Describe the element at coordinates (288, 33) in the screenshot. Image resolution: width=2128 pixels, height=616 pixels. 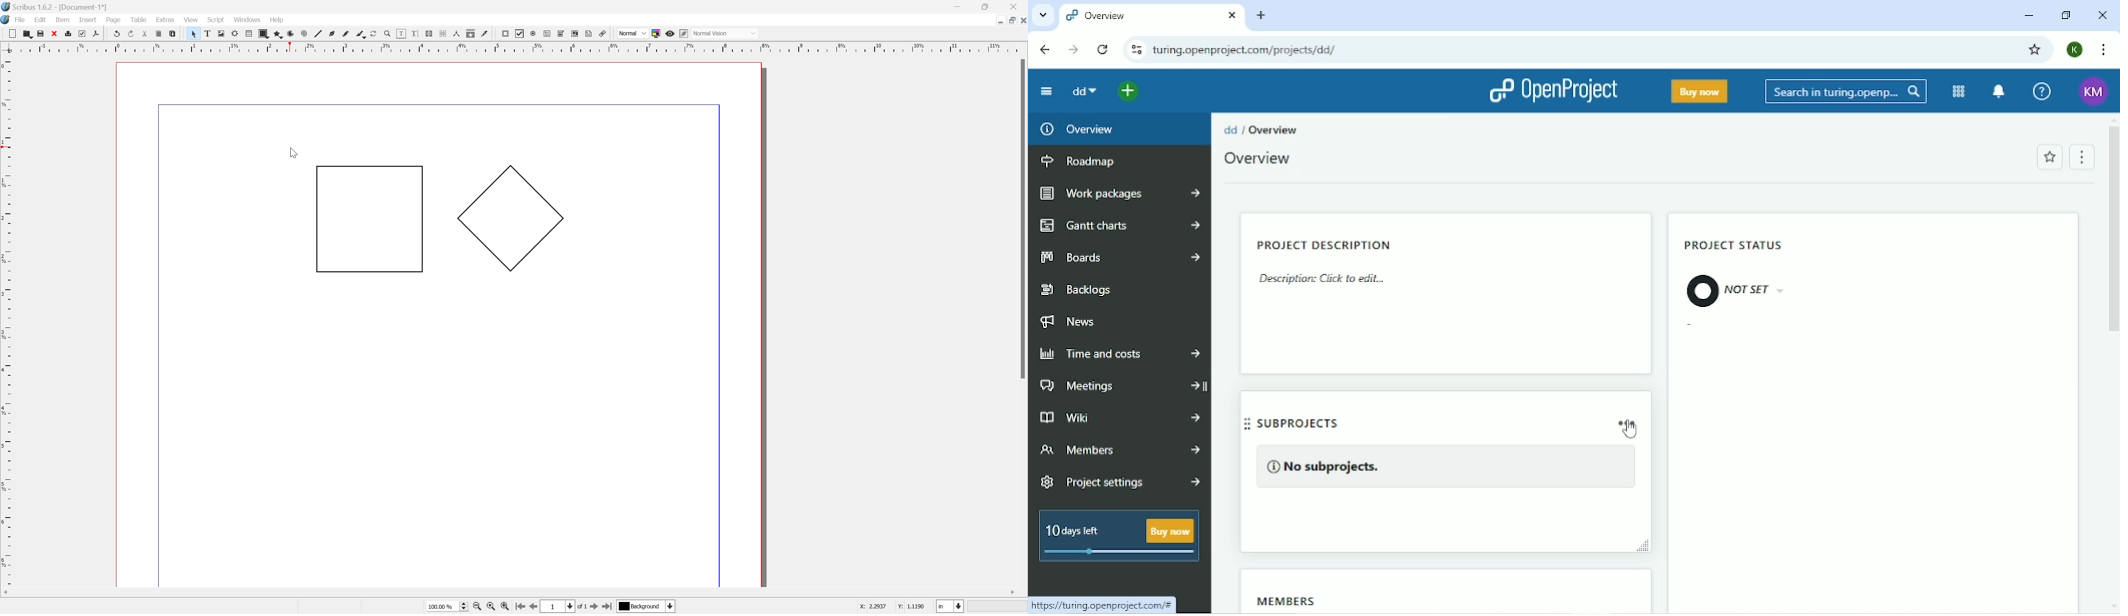
I see `arc` at that location.